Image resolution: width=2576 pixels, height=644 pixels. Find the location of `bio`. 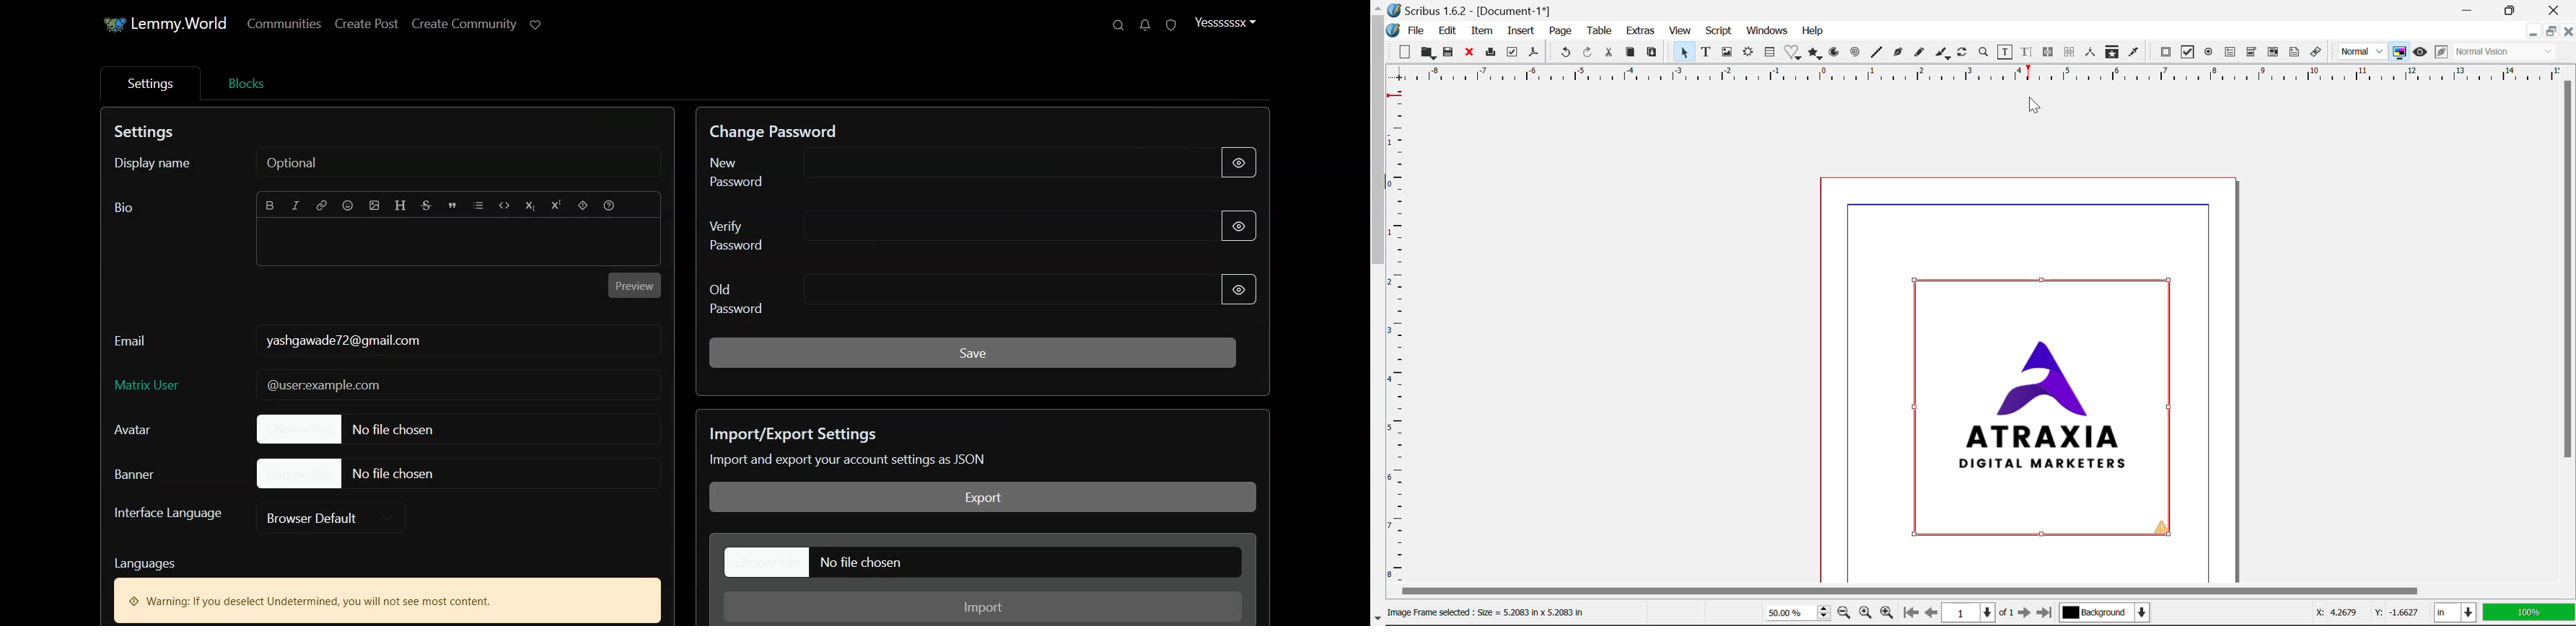

bio is located at coordinates (120, 210).